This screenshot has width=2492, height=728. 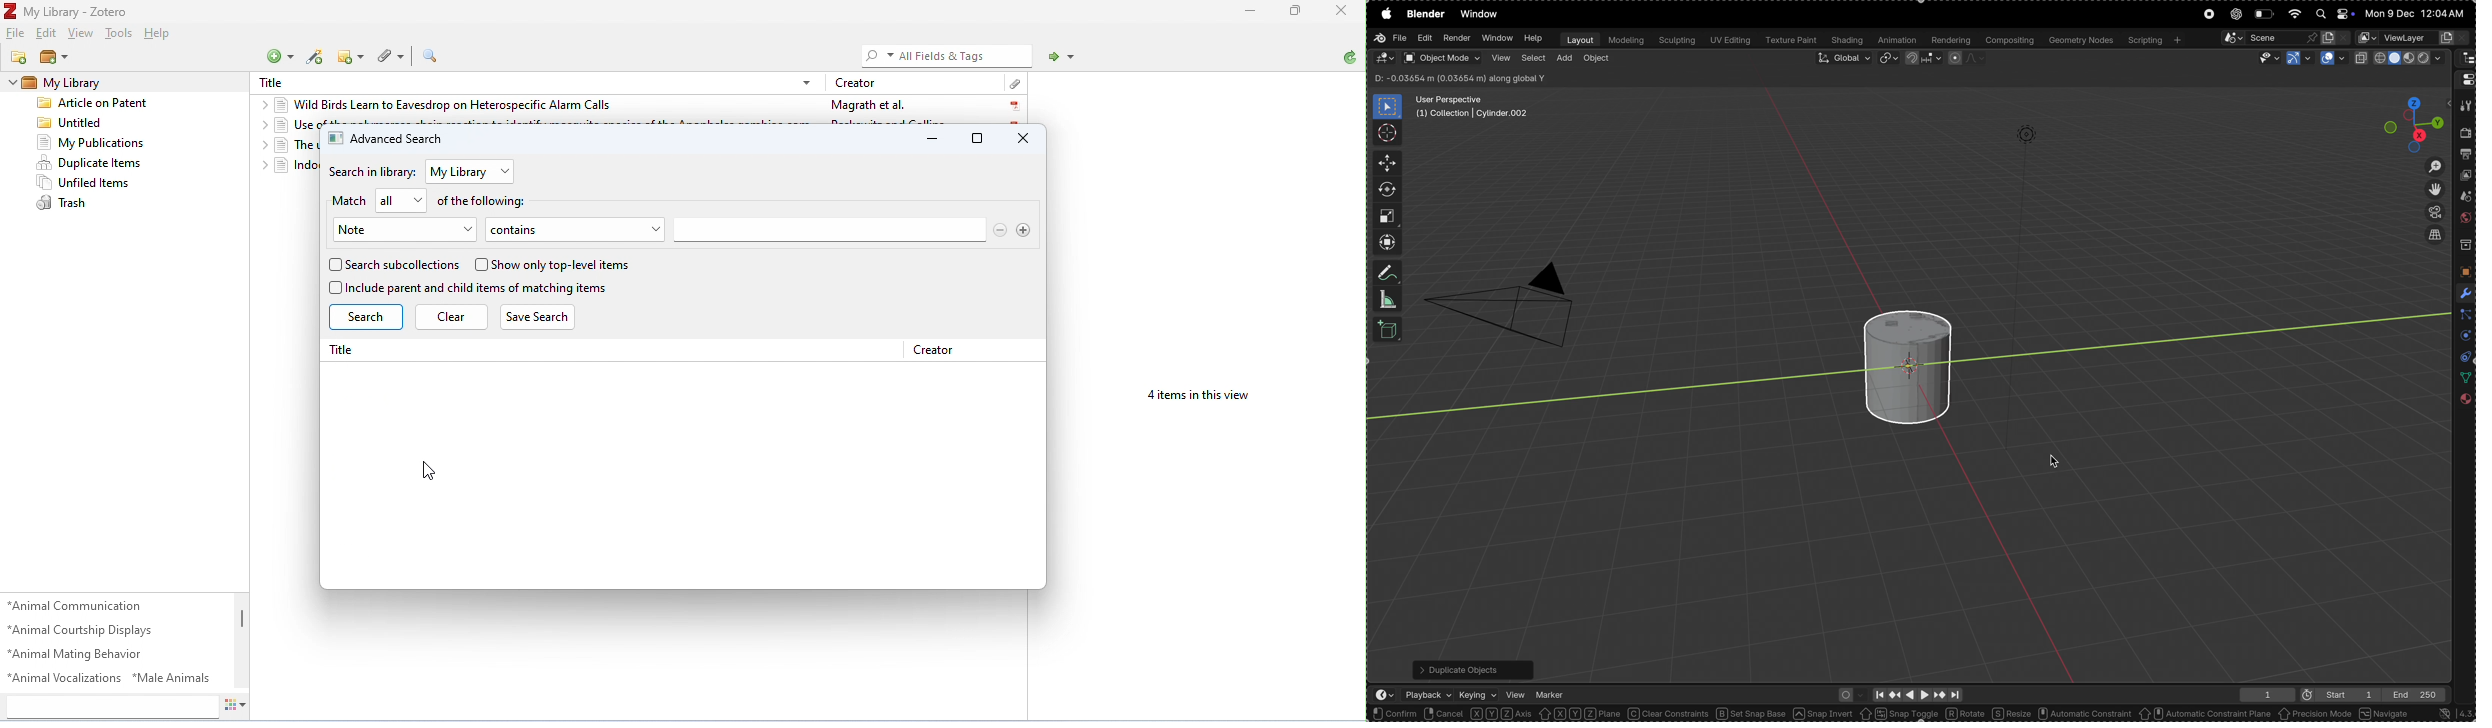 I want to click on search, so click(x=365, y=318).